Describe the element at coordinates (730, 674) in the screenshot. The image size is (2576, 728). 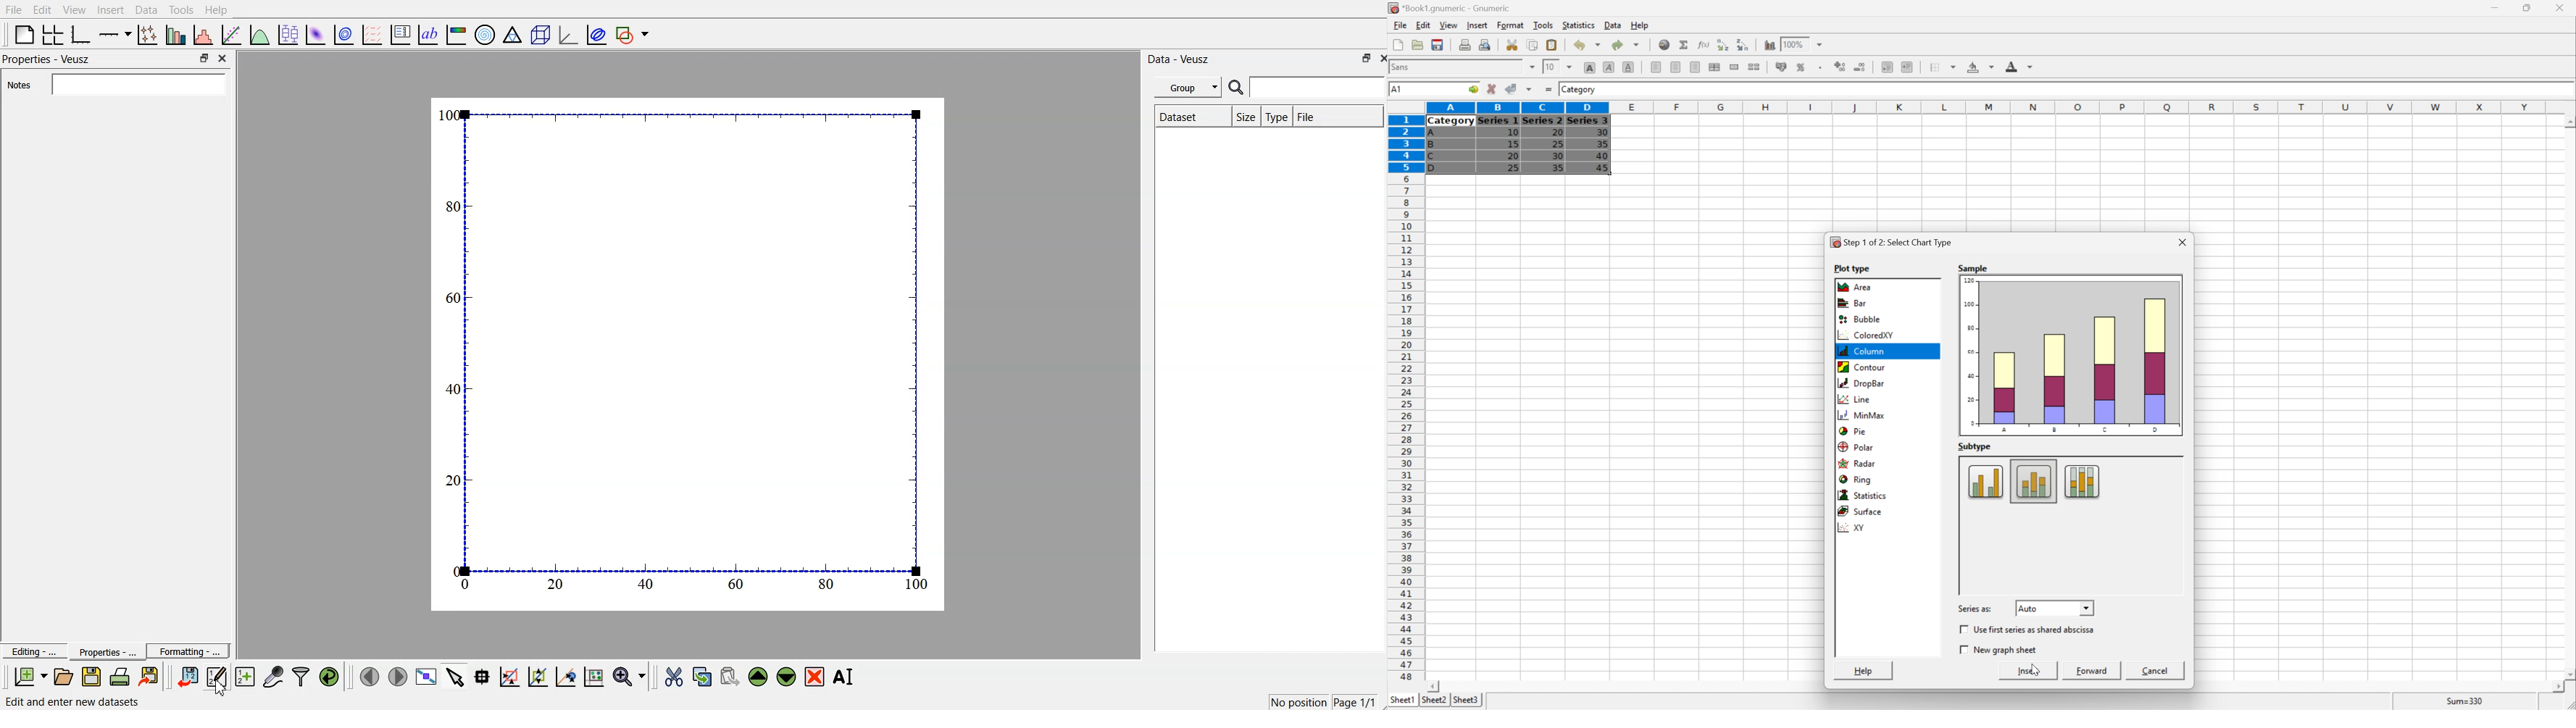
I see `paste` at that location.